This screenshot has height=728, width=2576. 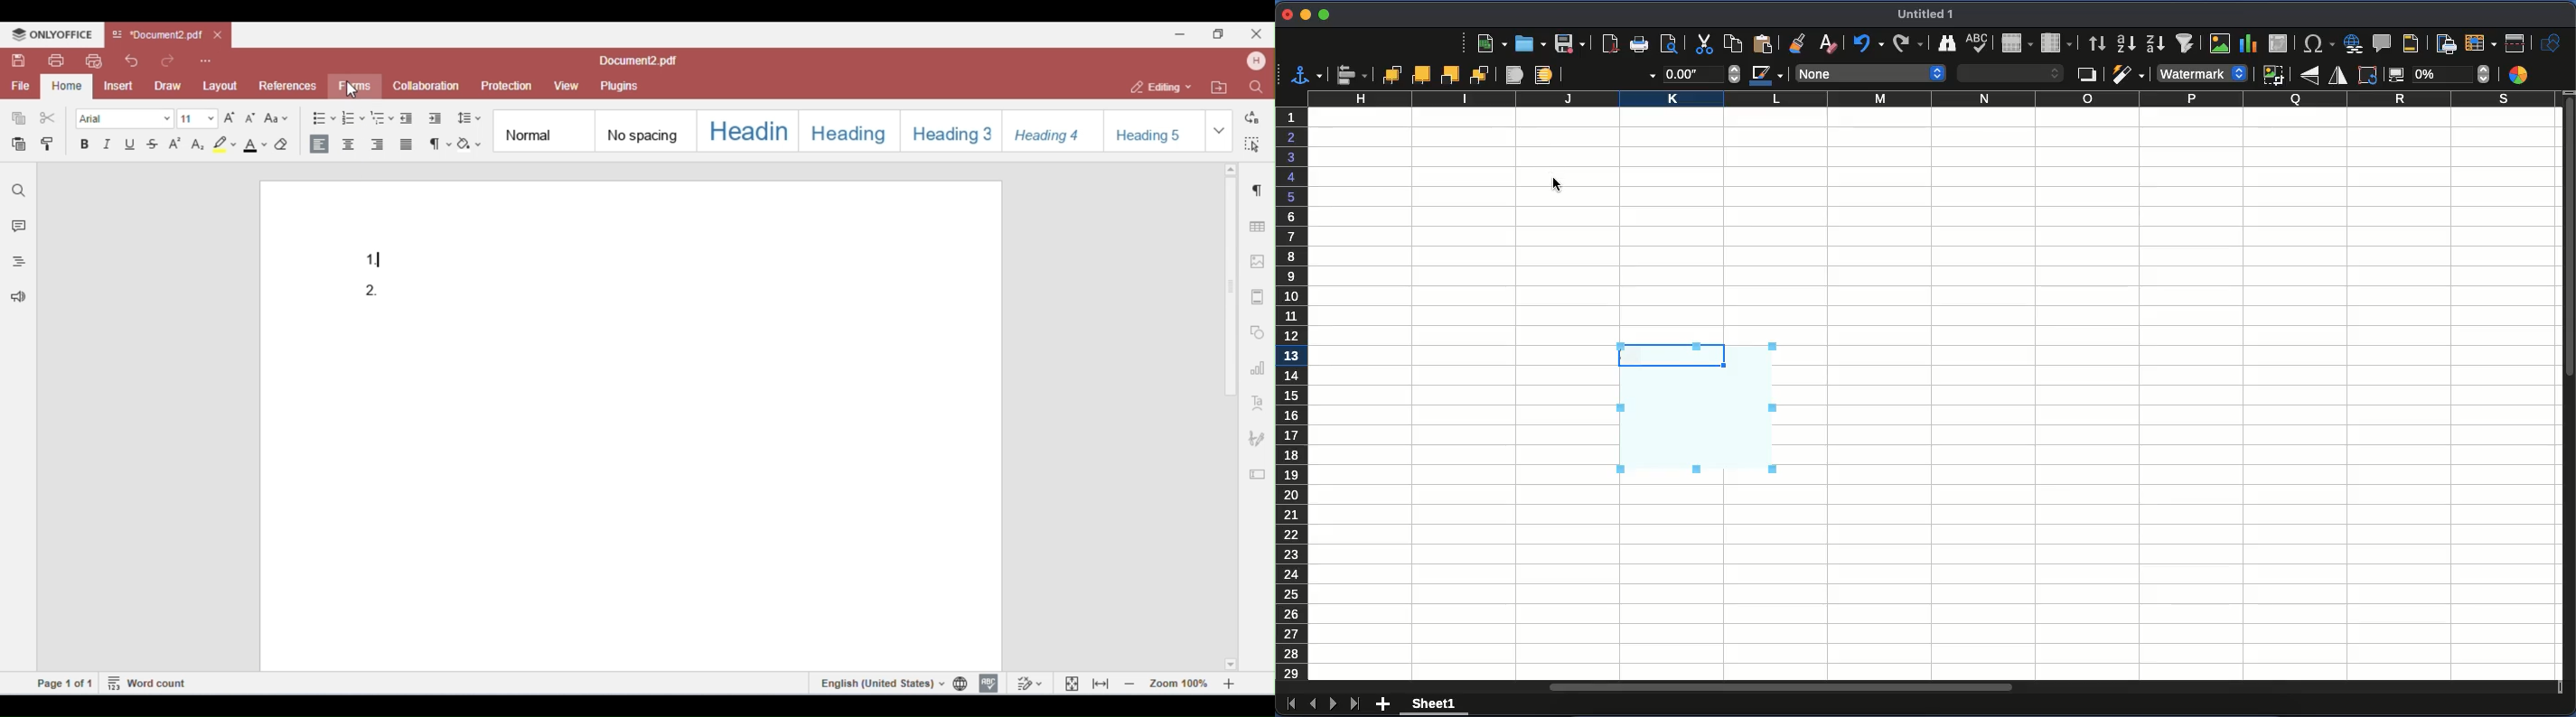 What do you see at coordinates (1612, 76) in the screenshot?
I see `line style` at bounding box center [1612, 76].